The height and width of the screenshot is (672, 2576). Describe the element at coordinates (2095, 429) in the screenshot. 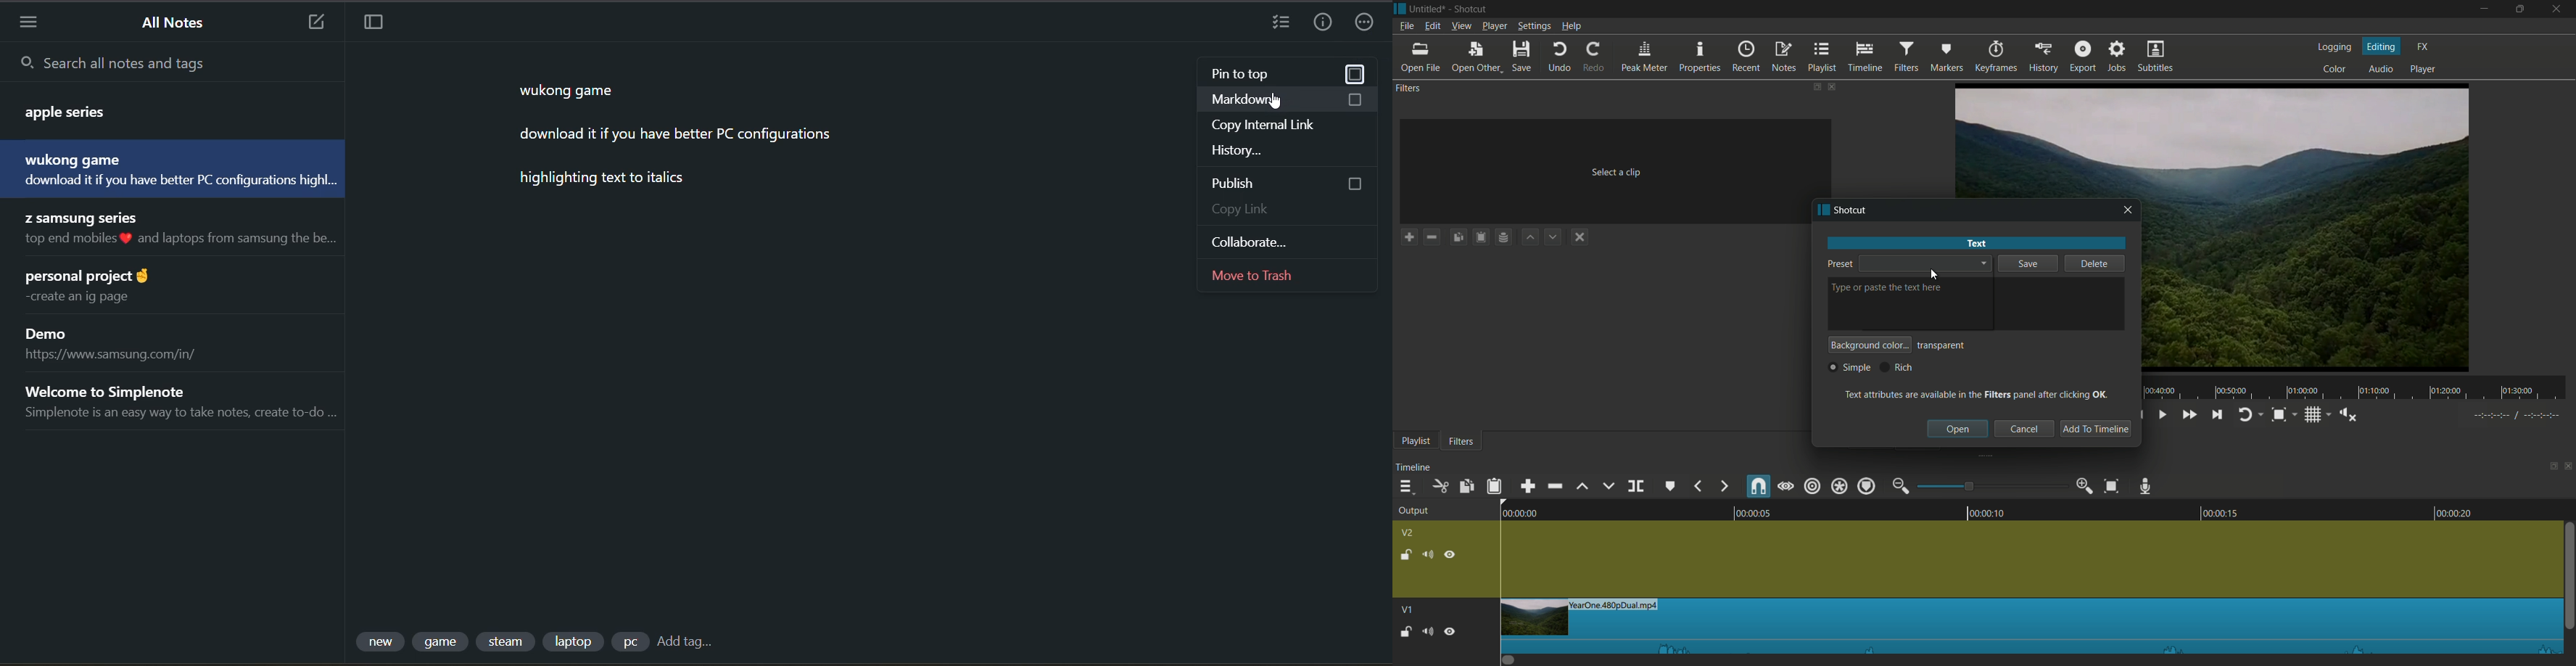

I see `add to timeline` at that location.